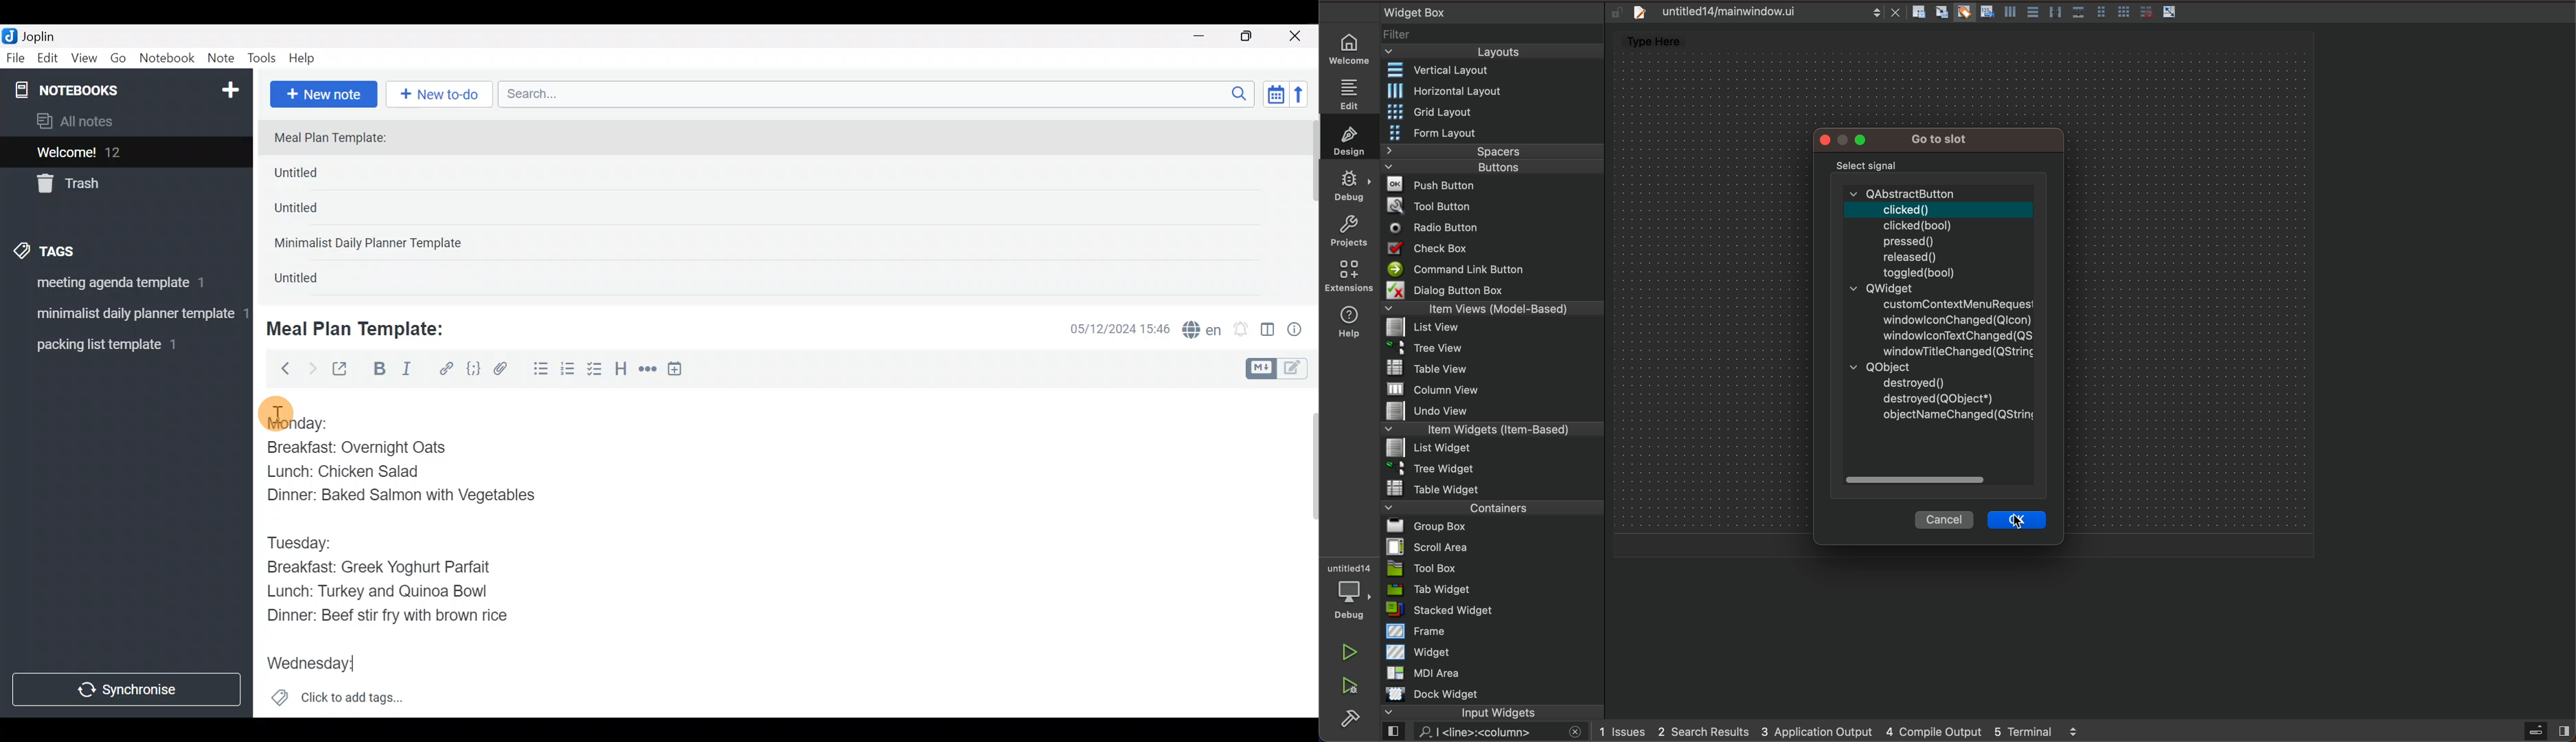 The width and height of the screenshot is (2576, 756). I want to click on Code, so click(472, 368).